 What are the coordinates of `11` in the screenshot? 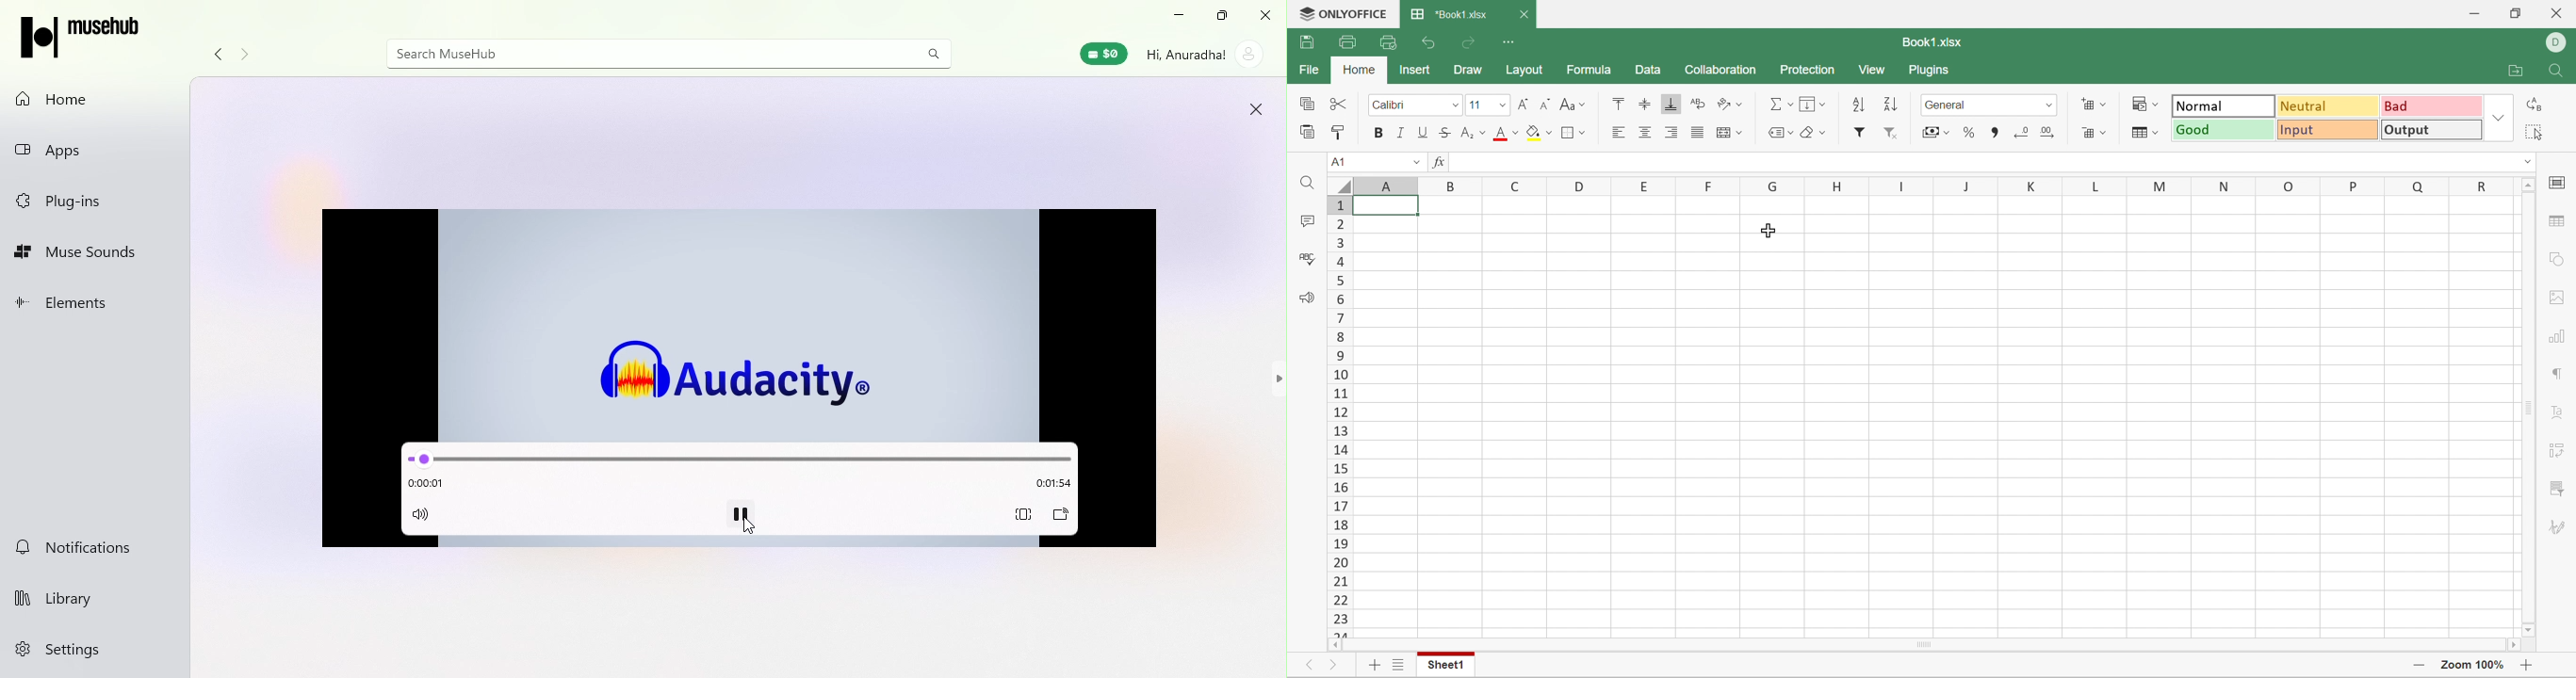 It's located at (1337, 396).